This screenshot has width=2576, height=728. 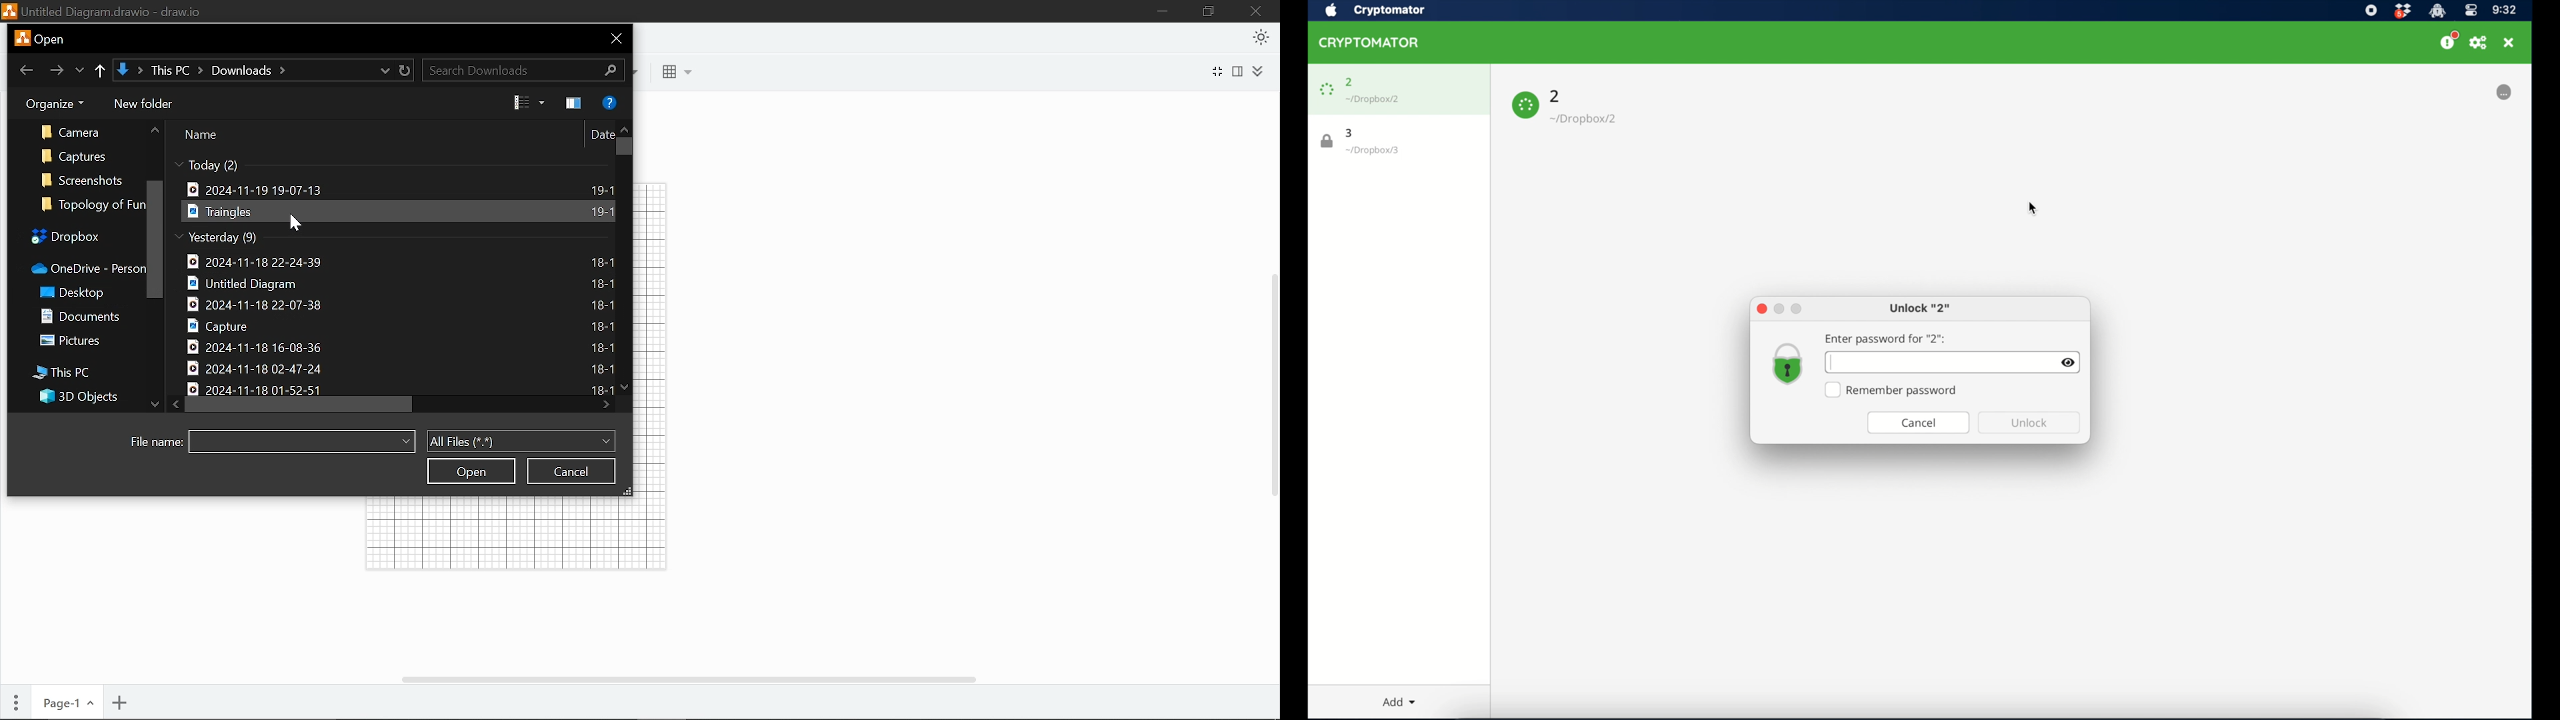 What do you see at coordinates (399, 387) in the screenshot?
I see `2024-11-18 01-52-51  18-1` at bounding box center [399, 387].